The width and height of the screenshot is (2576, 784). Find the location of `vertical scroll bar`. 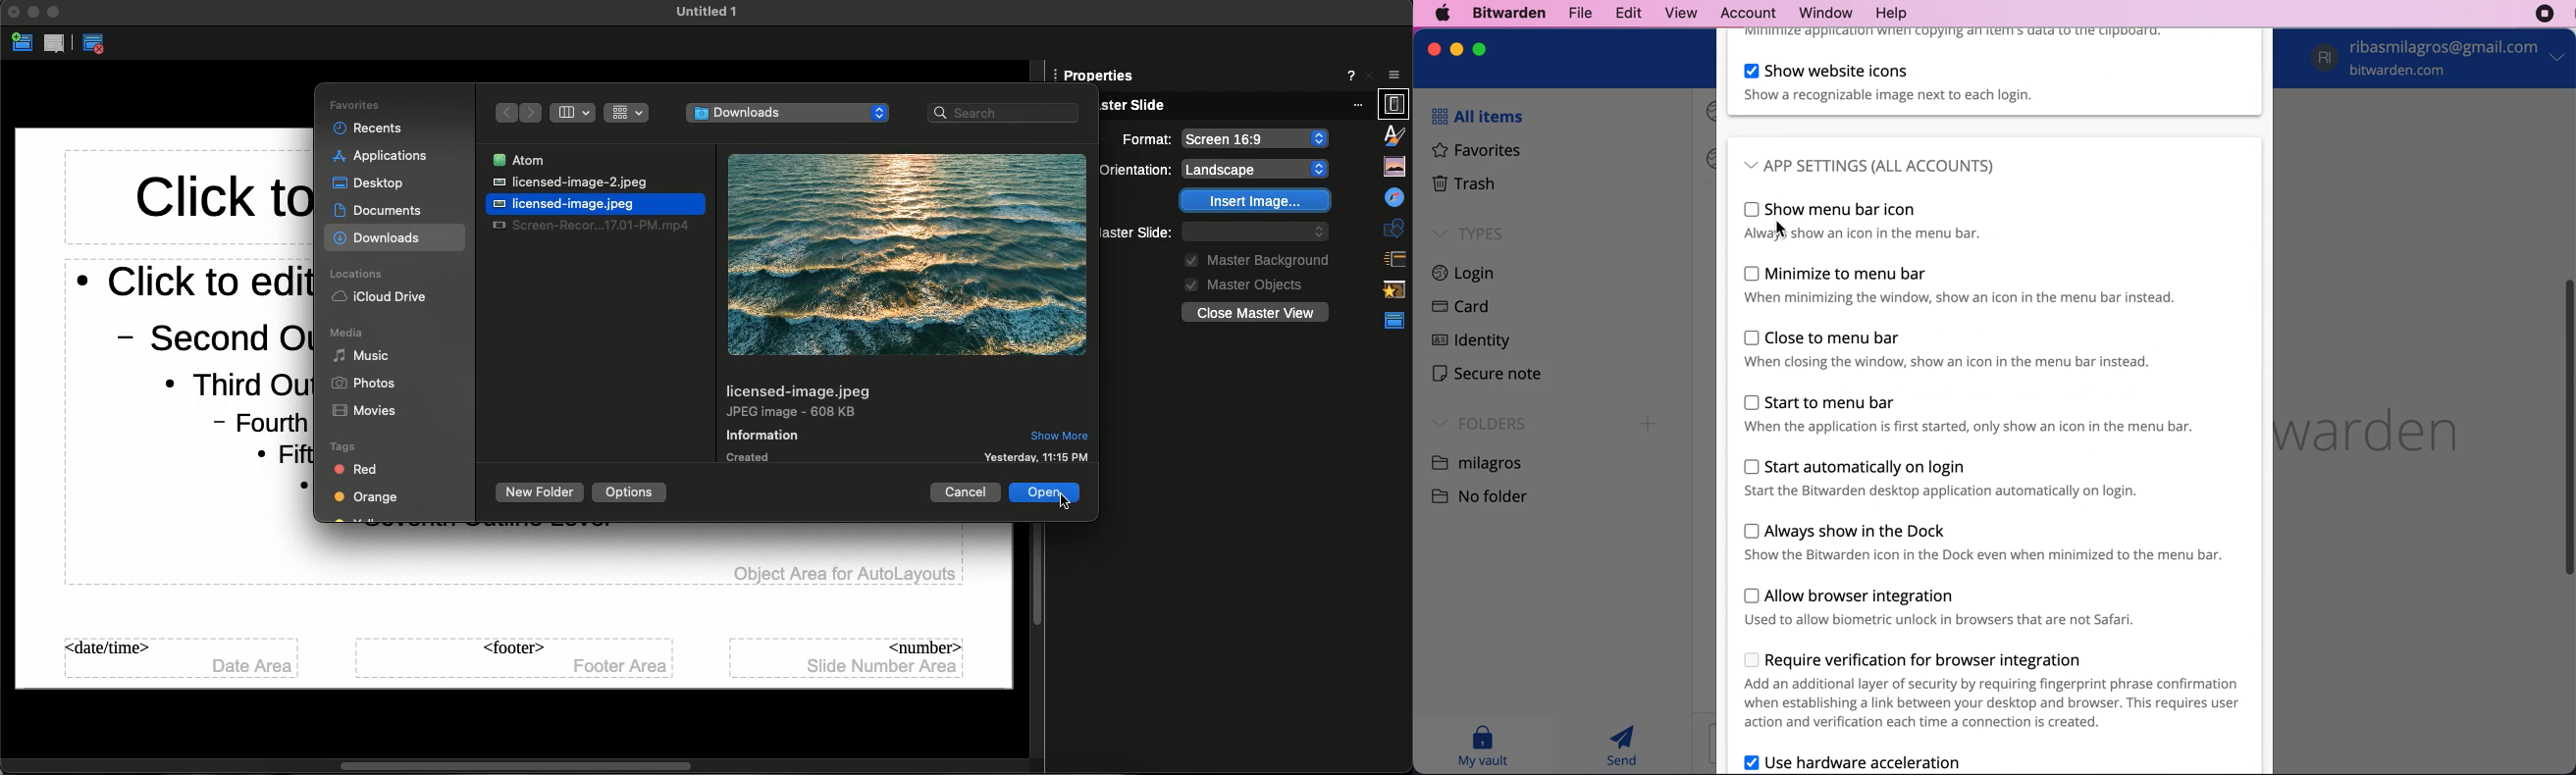

vertical scroll bar is located at coordinates (2569, 427).